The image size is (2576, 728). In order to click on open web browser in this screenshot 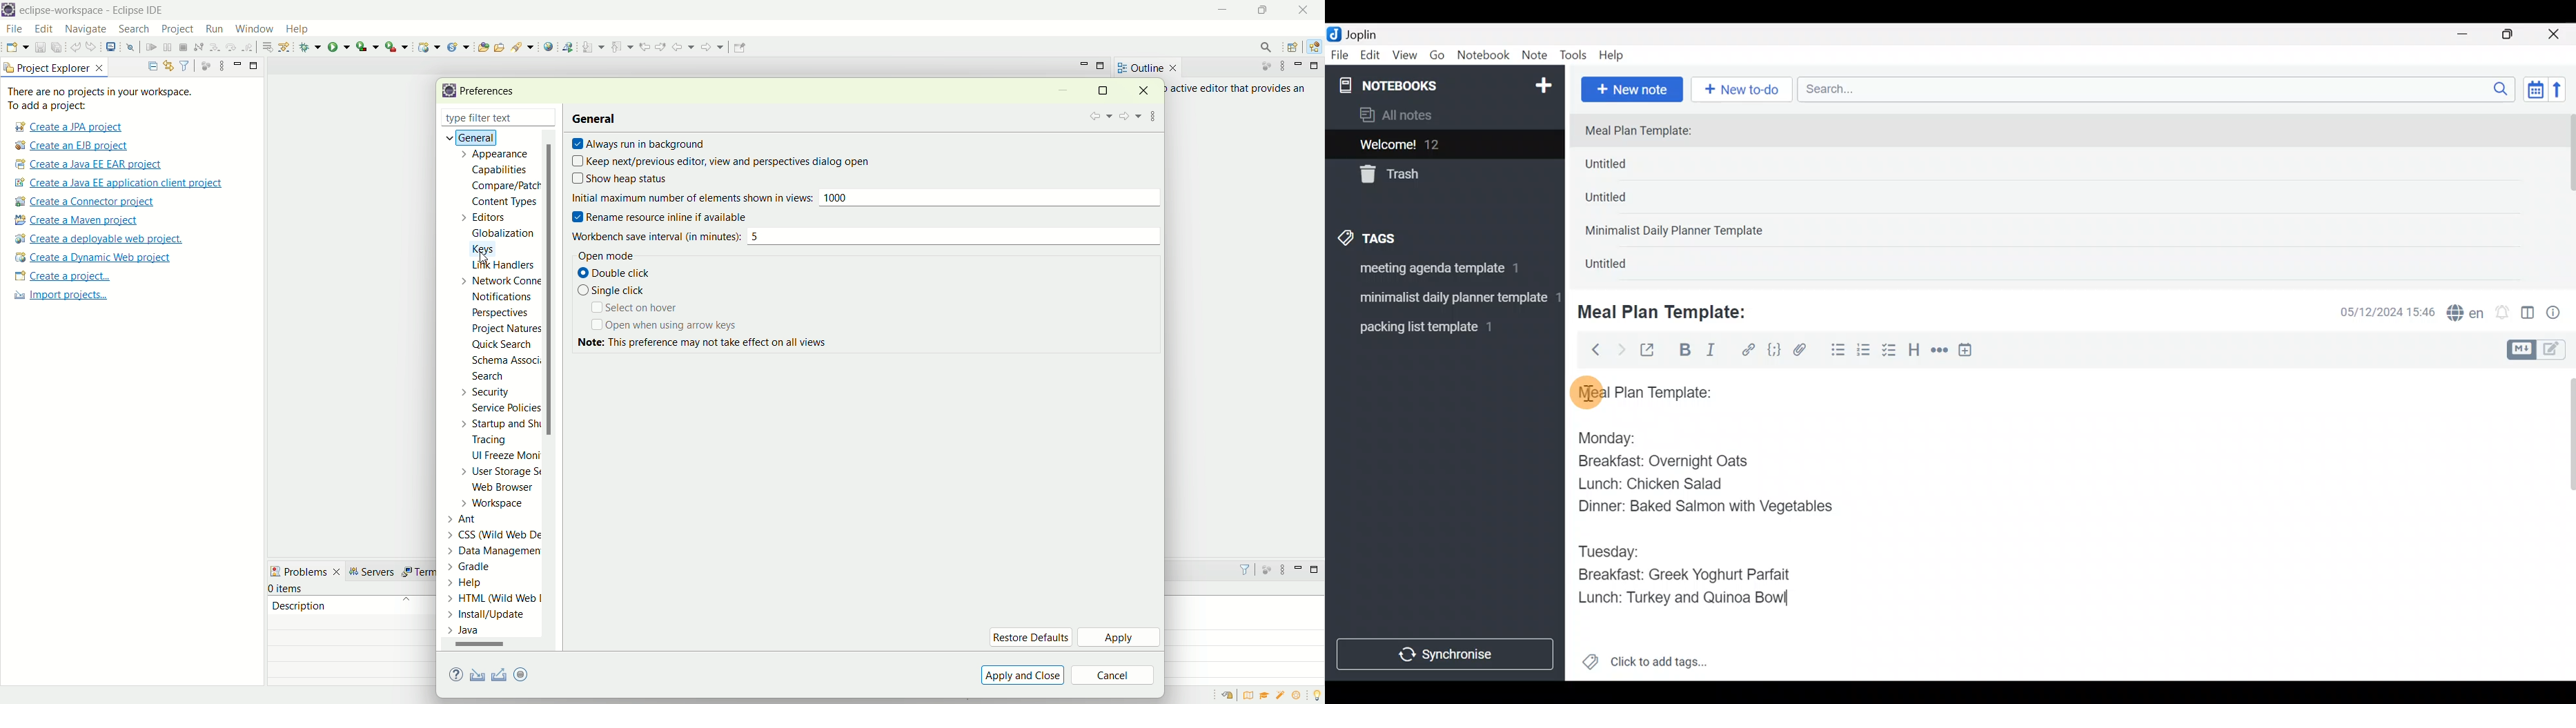, I will do `click(549, 47)`.